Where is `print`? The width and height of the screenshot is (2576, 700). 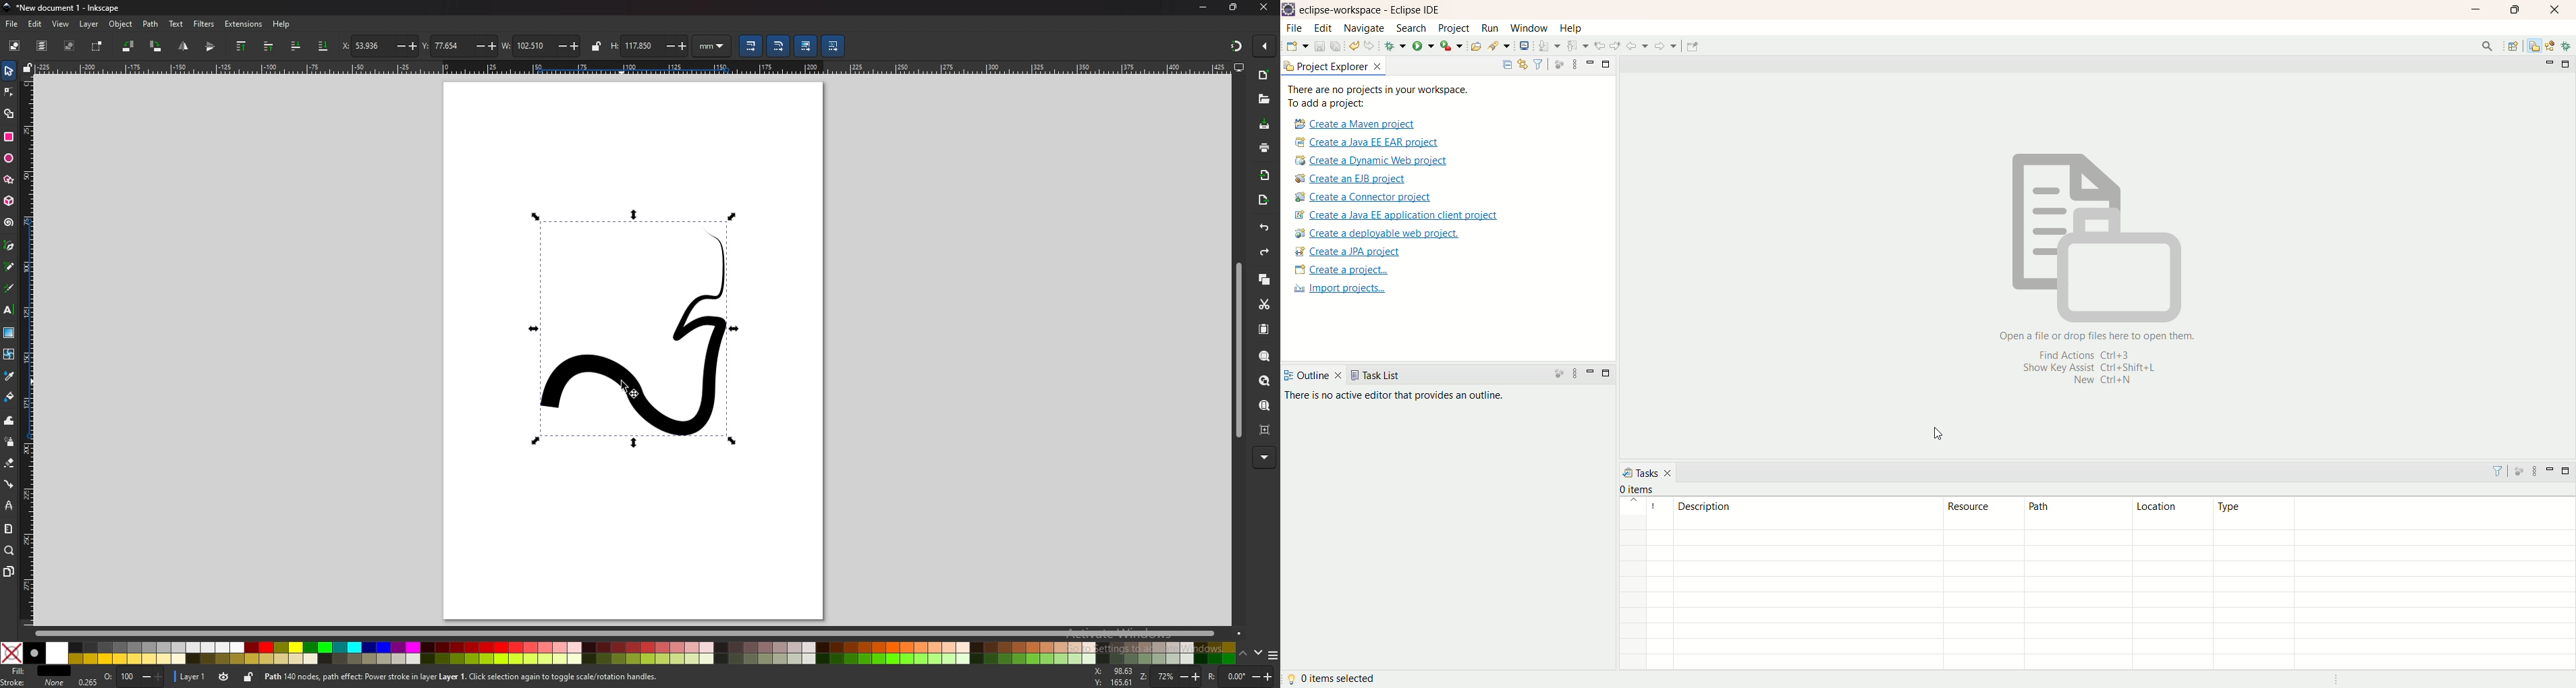 print is located at coordinates (1265, 148).